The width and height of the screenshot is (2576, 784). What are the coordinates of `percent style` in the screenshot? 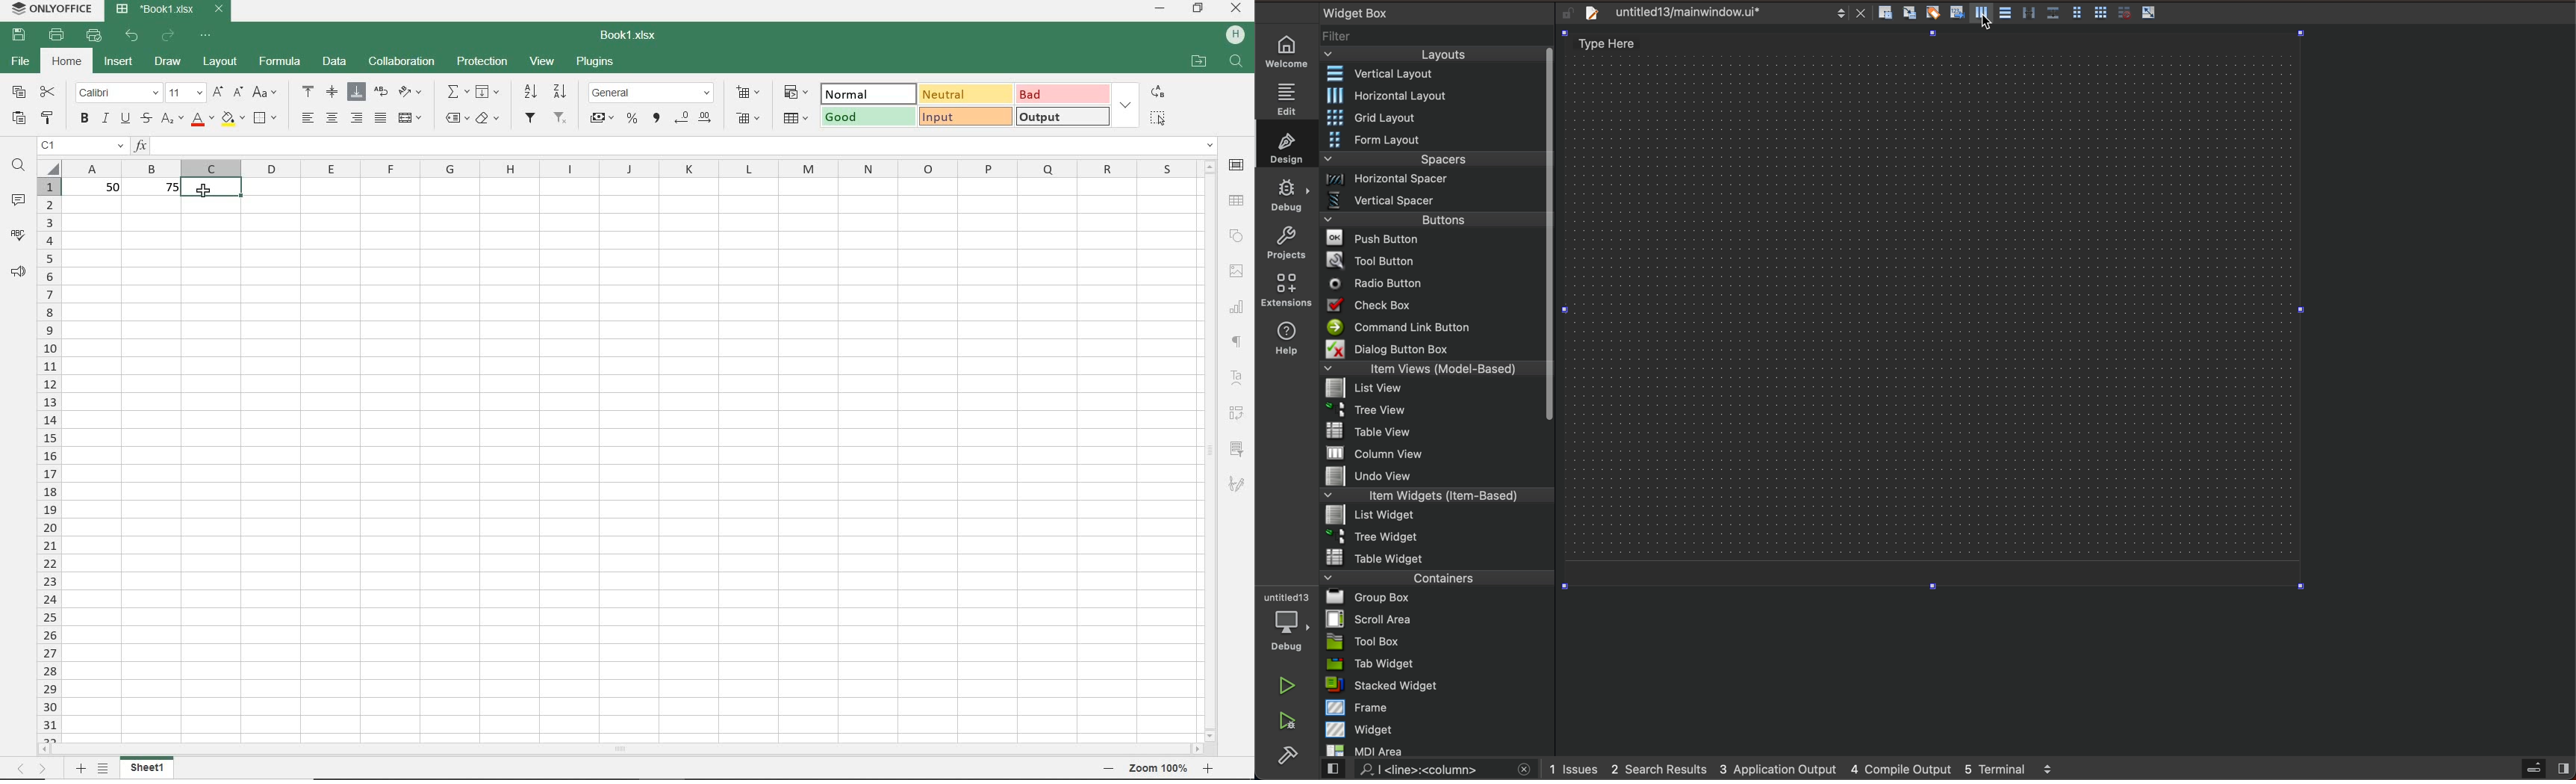 It's located at (633, 120).